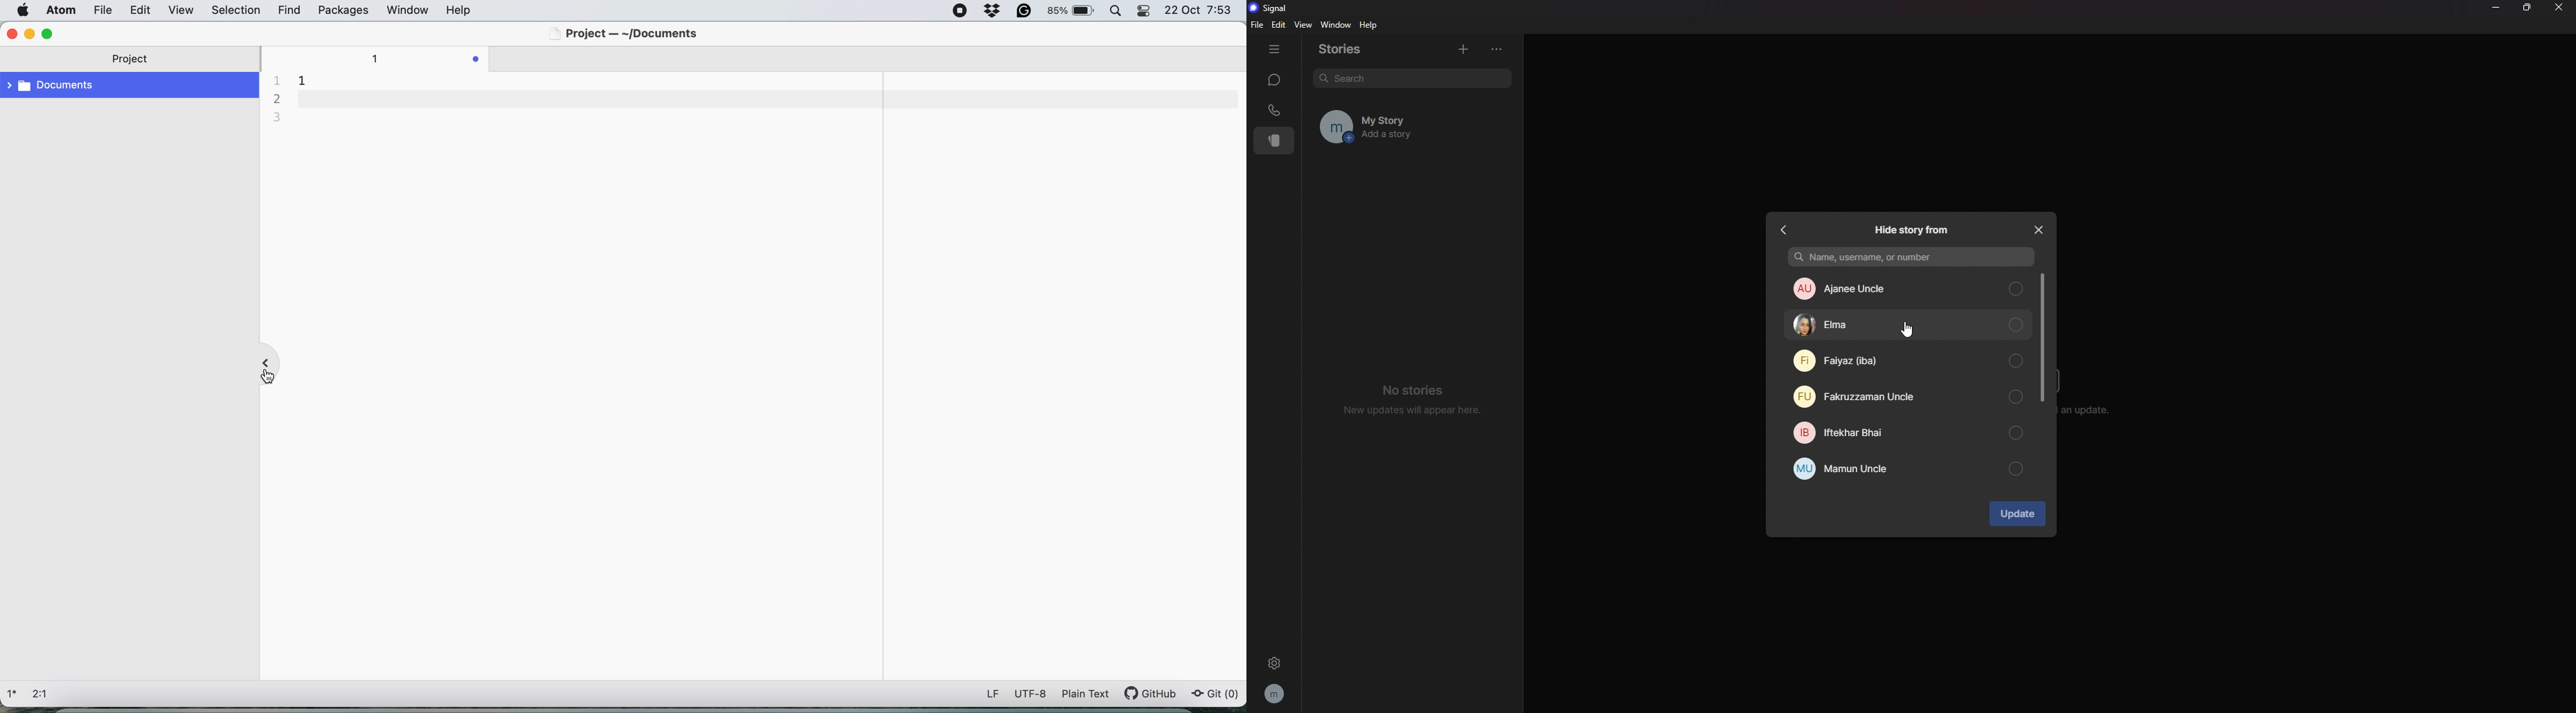 Image resolution: width=2576 pixels, height=728 pixels. Describe the element at coordinates (1202, 12) in the screenshot. I see `22 Oct 7:53` at that location.